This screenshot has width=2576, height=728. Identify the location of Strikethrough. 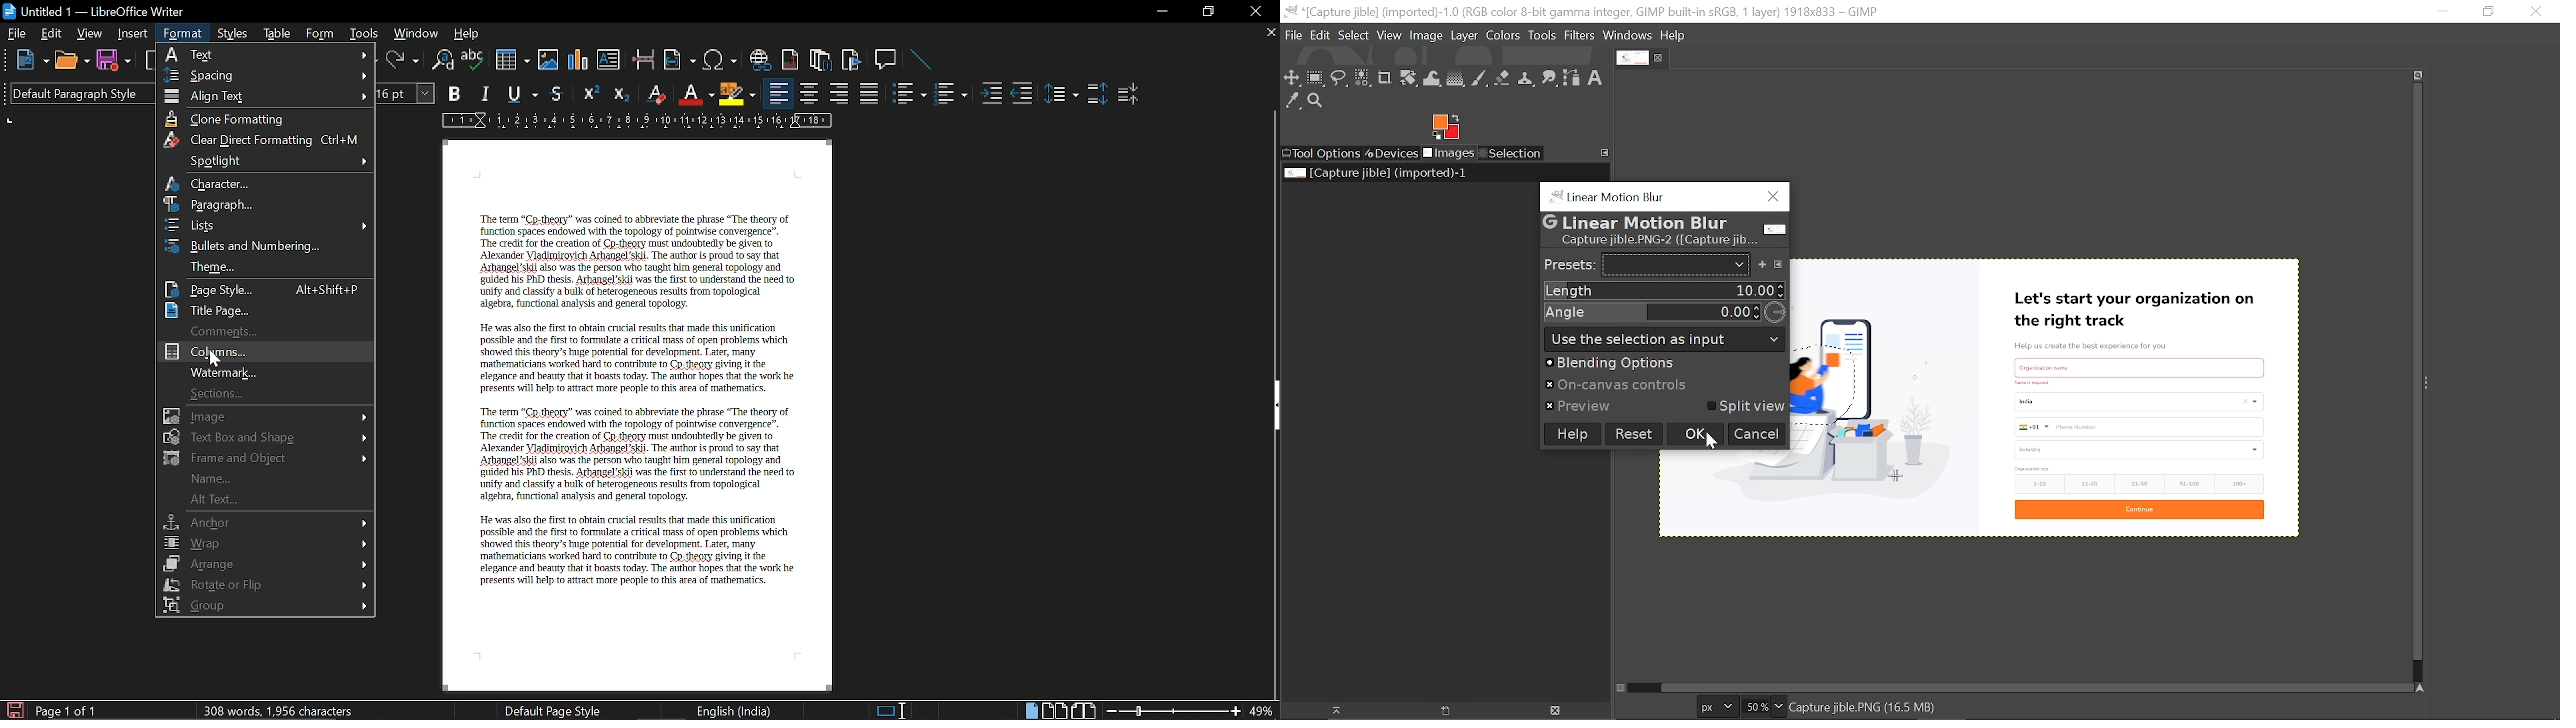
(561, 94).